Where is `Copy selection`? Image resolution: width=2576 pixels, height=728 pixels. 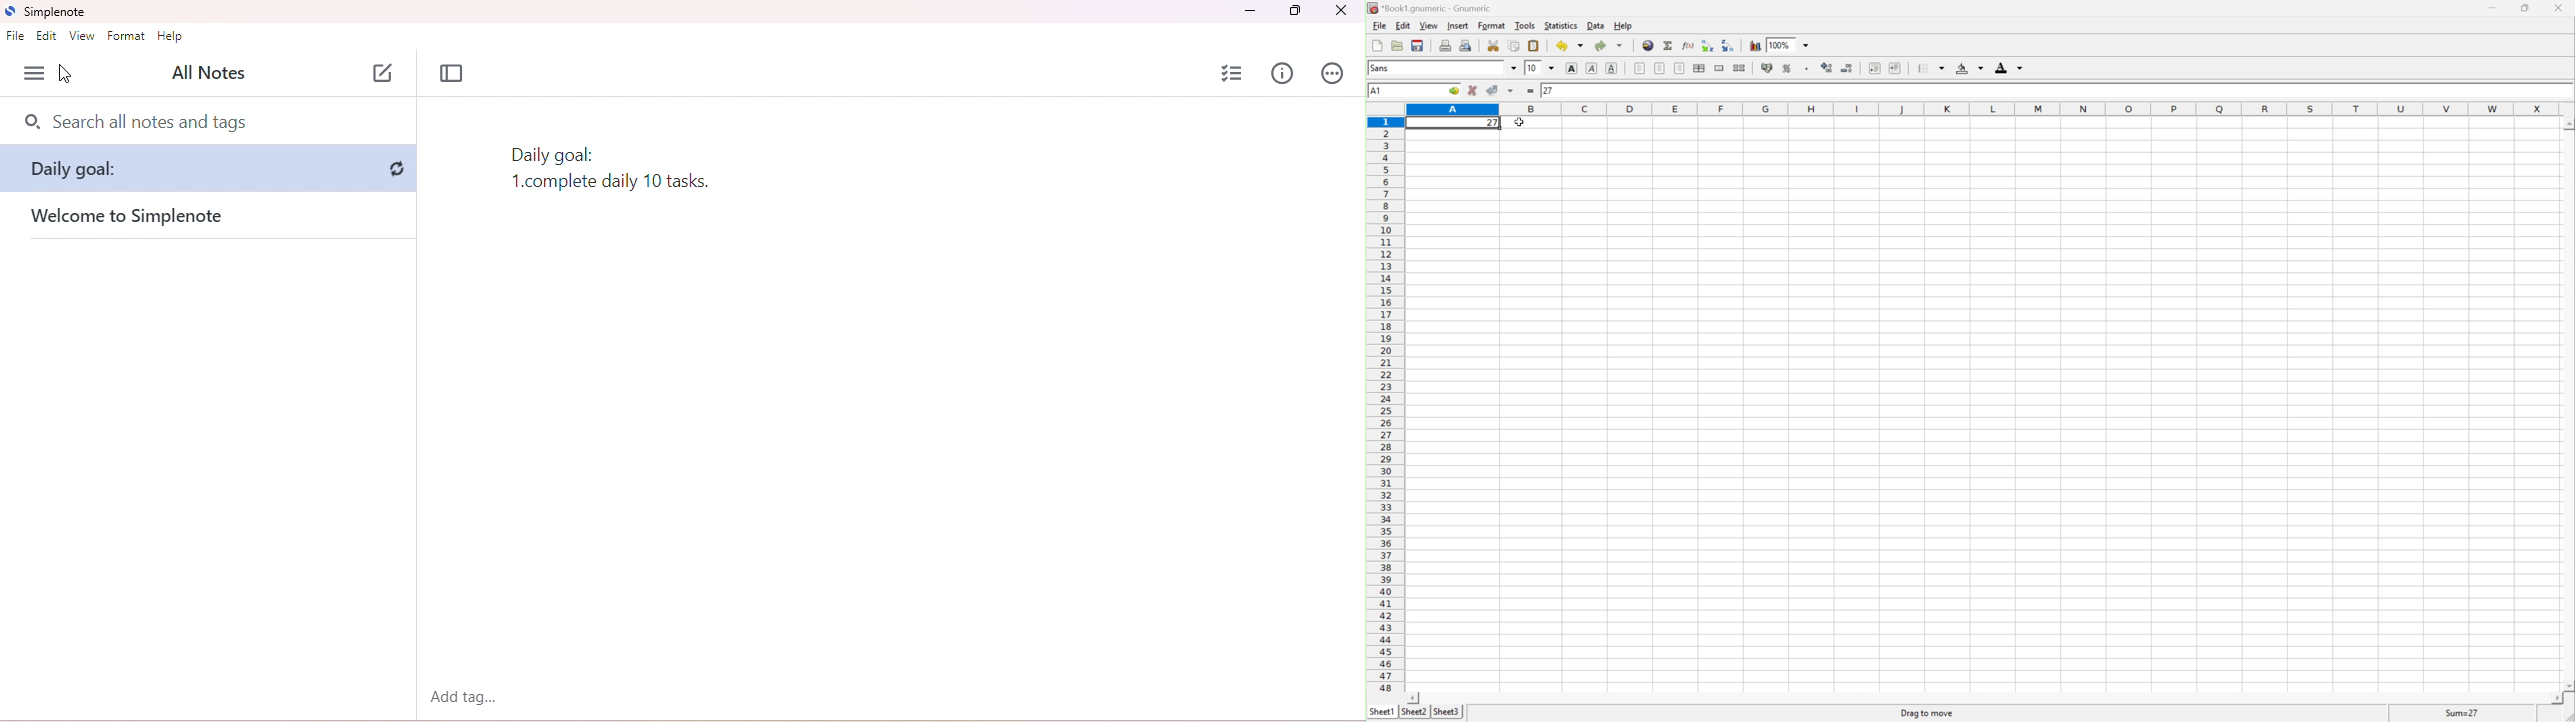 Copy selection is located at coordinates (1515, 45).